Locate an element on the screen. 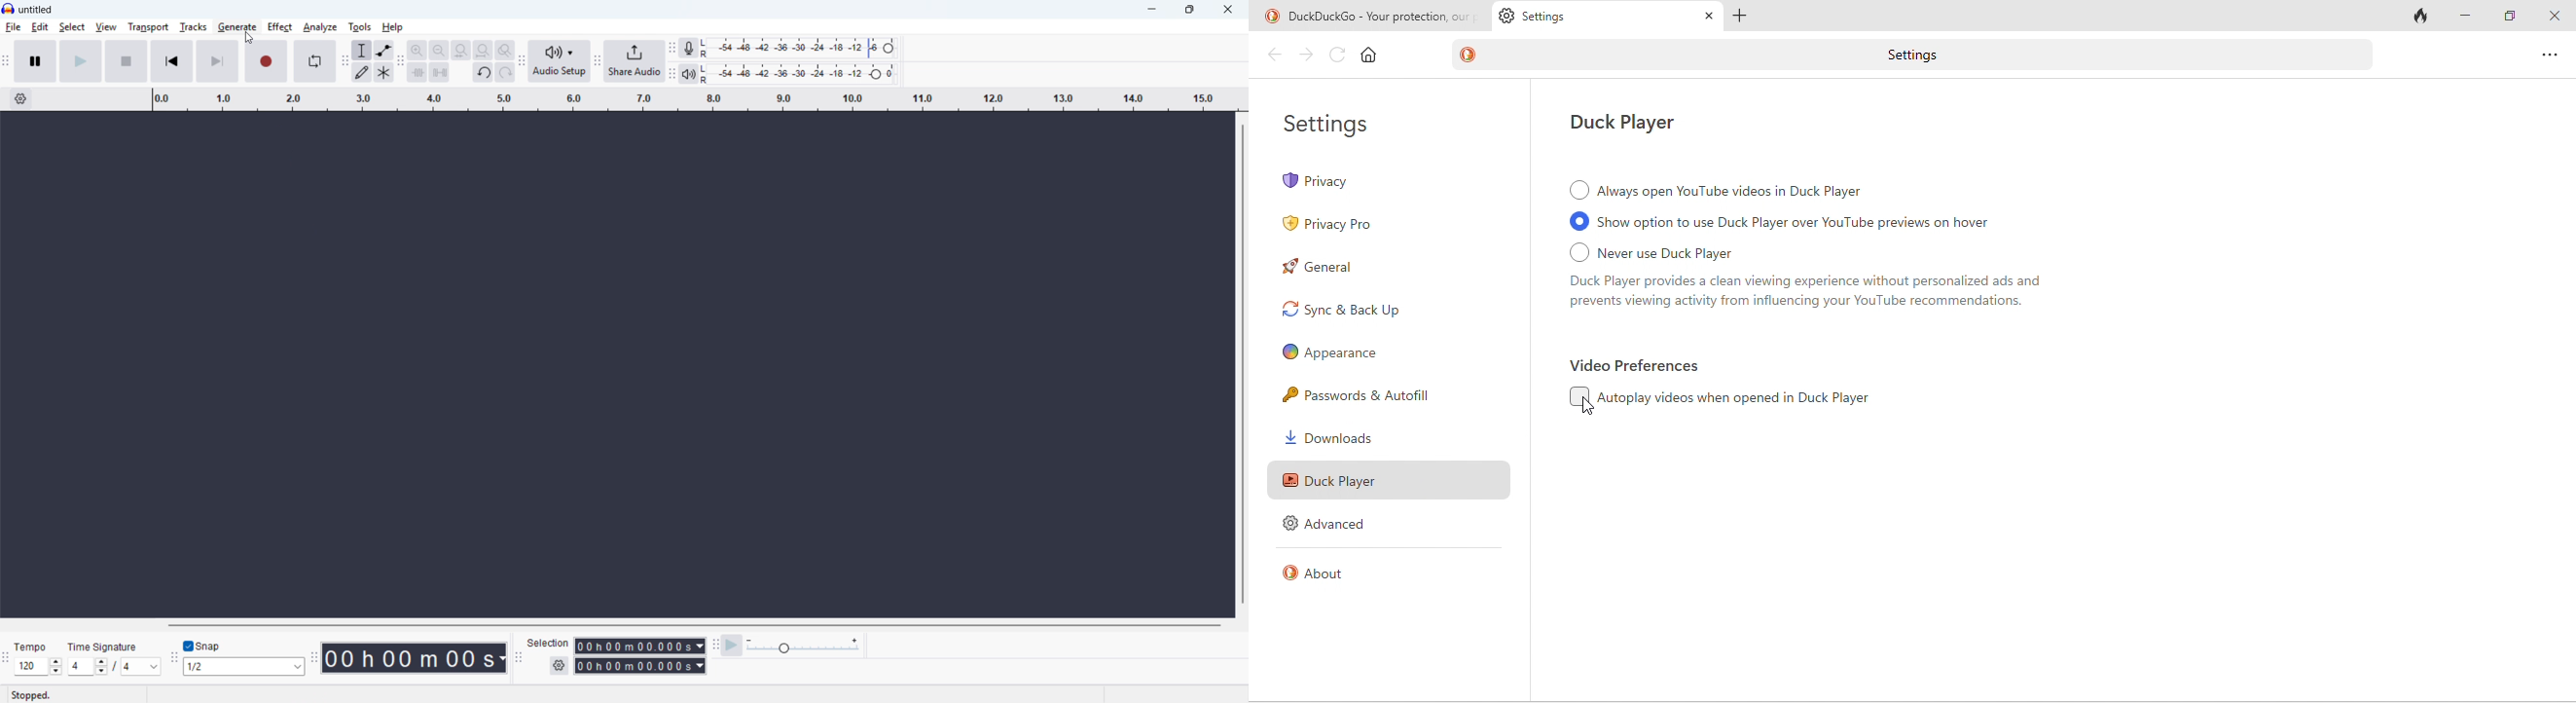 This screenshot has width=2576, height=728. Skip to end   is located at coordinates (217, 61).